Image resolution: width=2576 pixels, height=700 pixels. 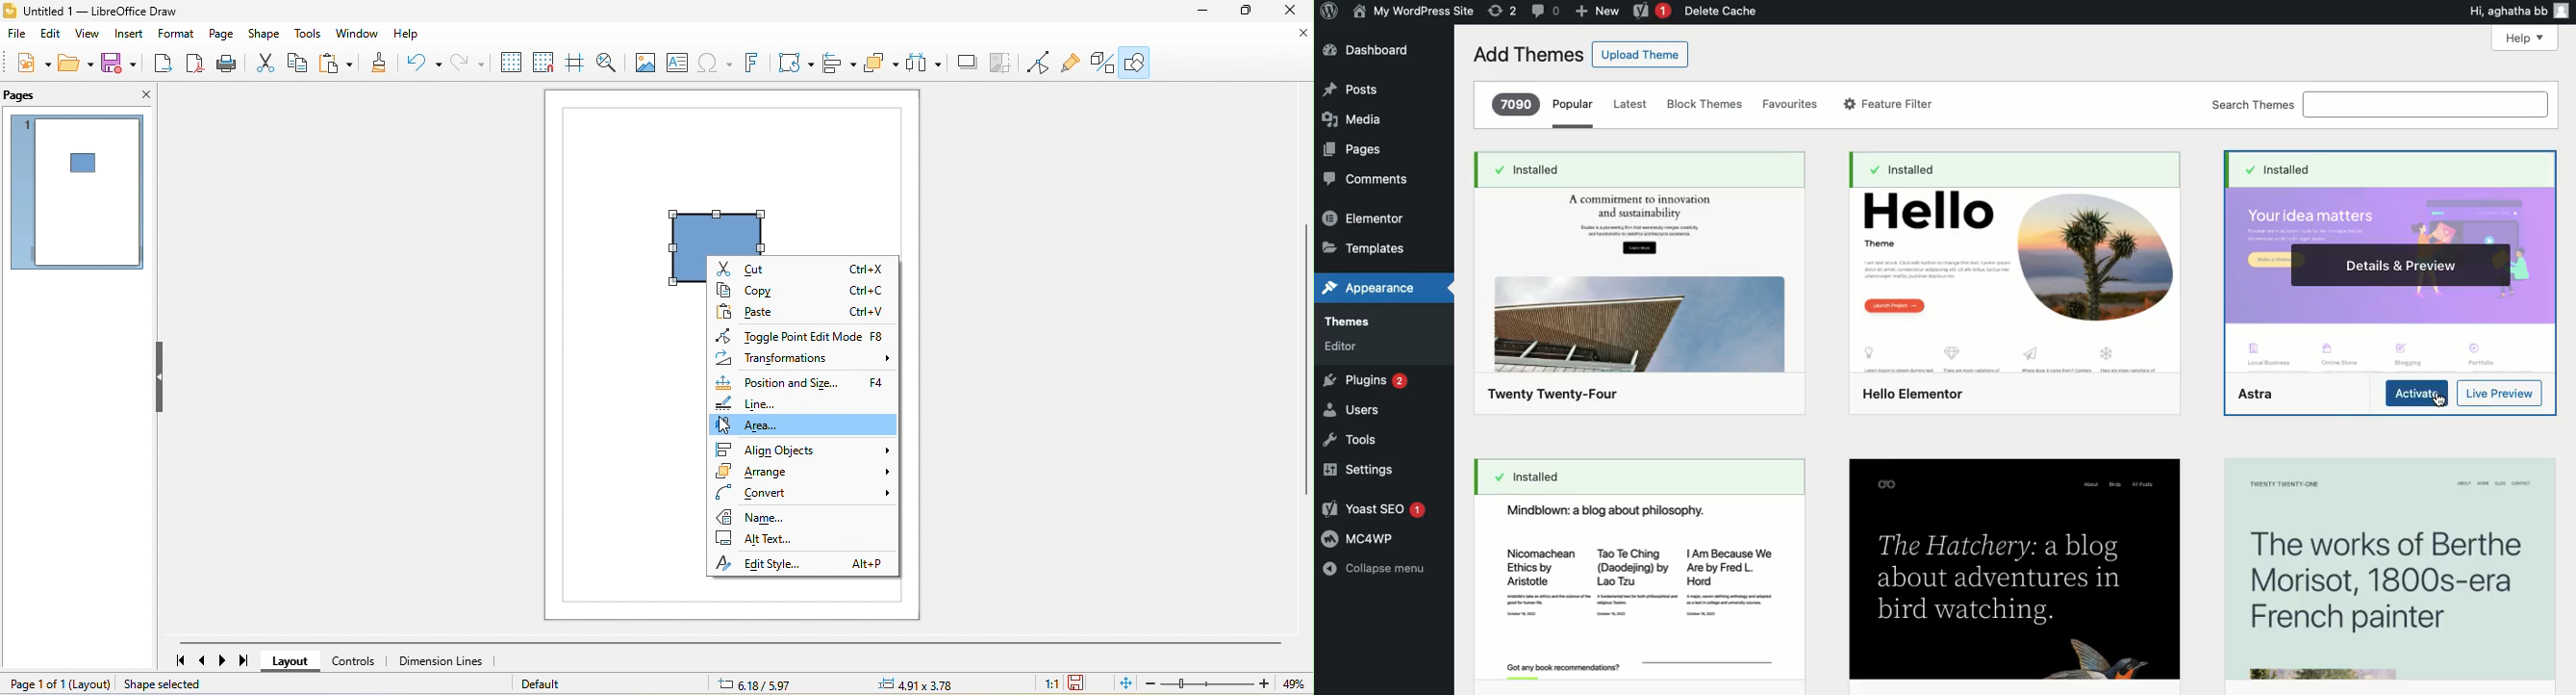 I want to click on shape, so click(x=267, y=36).